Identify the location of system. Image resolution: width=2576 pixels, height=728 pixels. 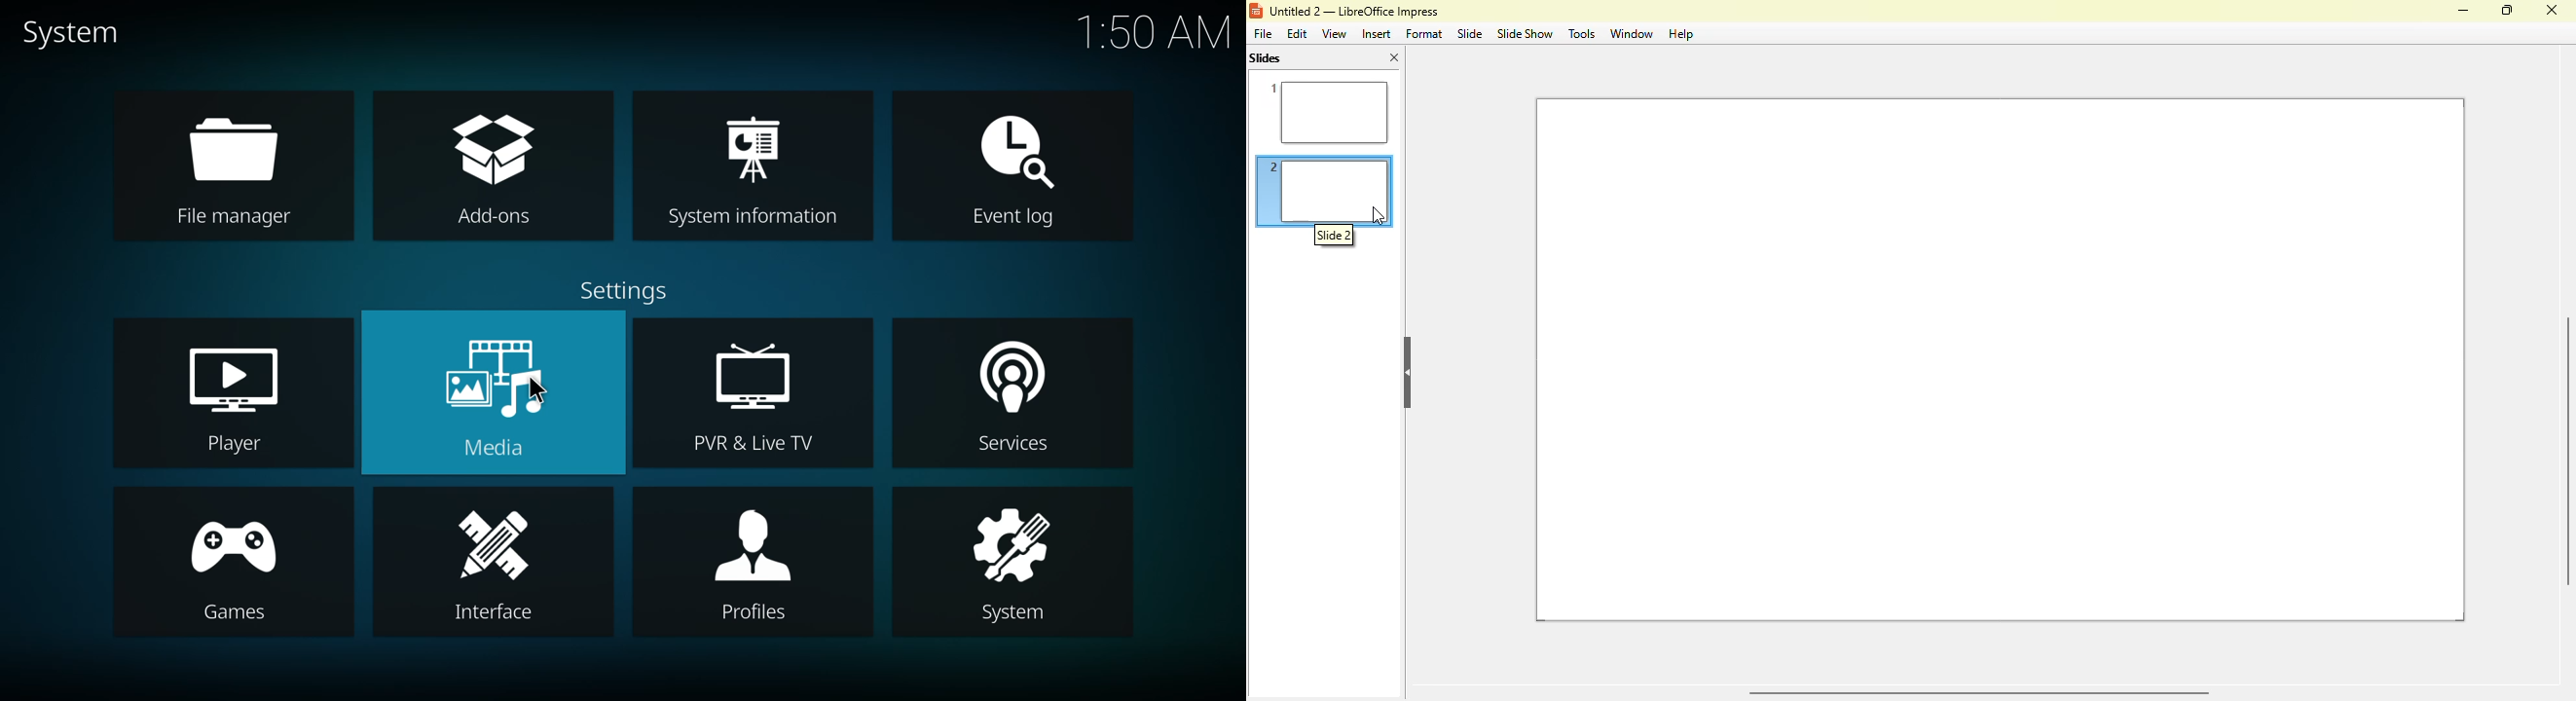
(72, 34).